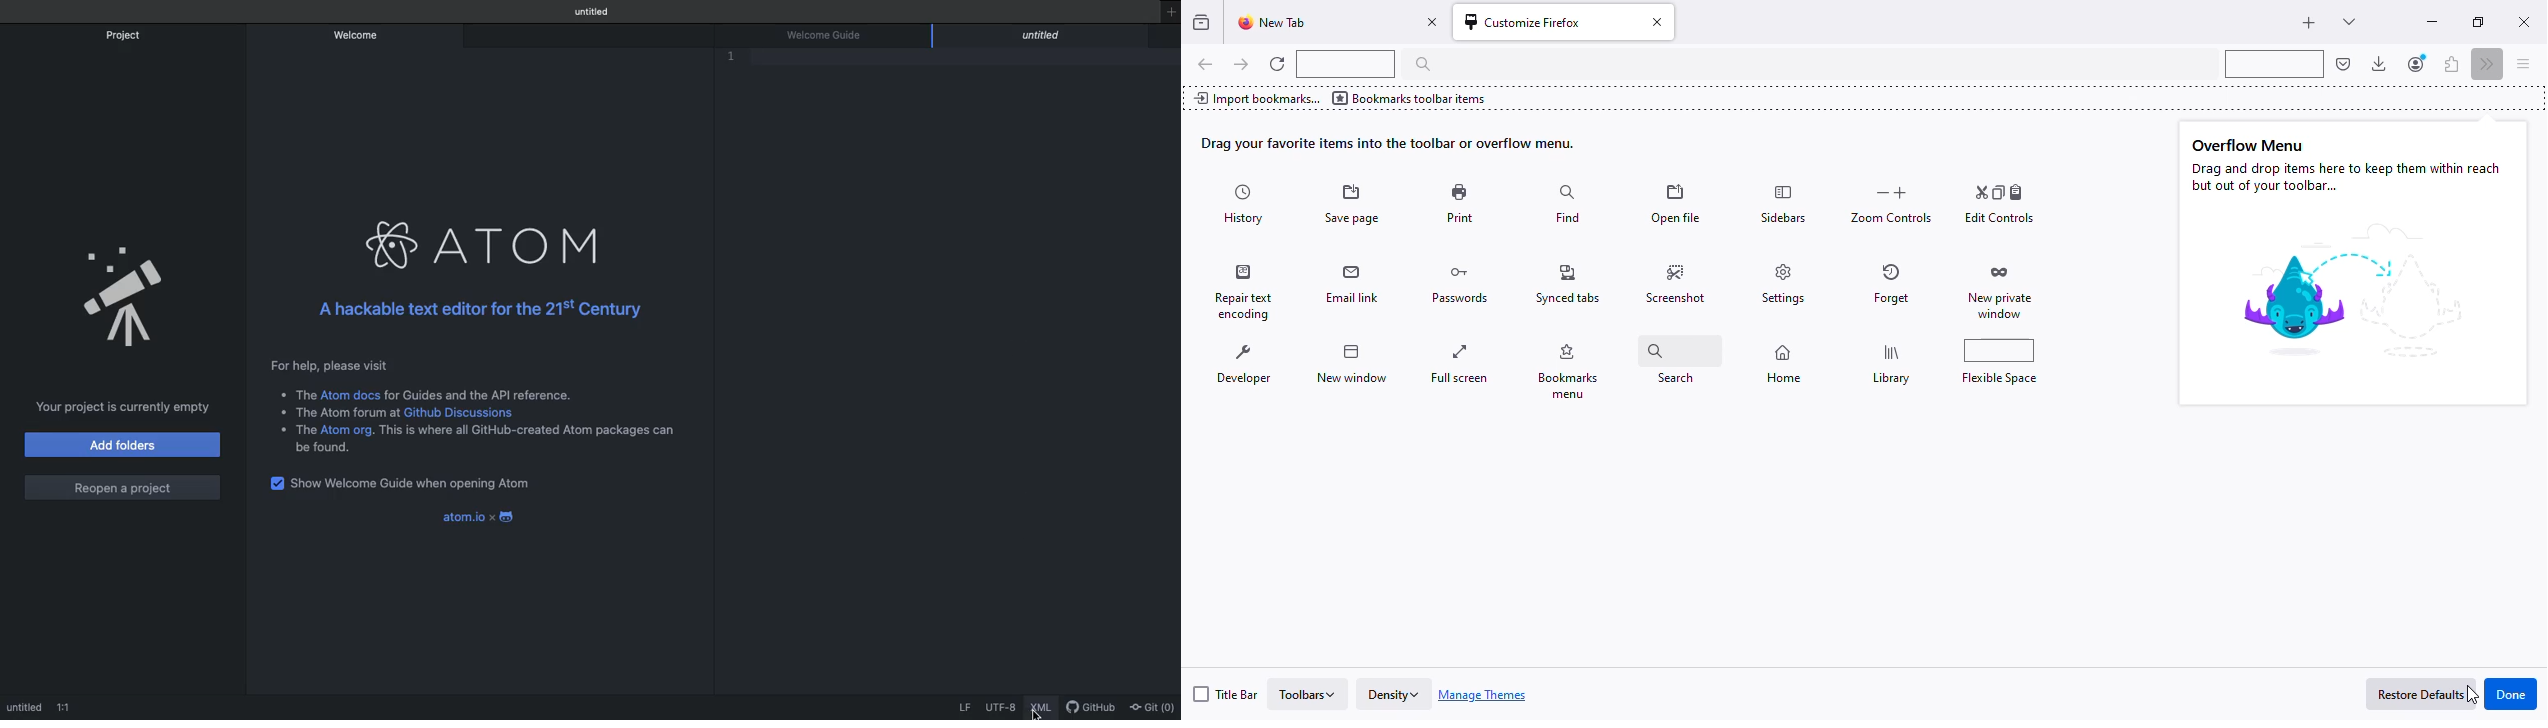  Describe the element at coordinates (1675, 283) in the screenshot. I see `screenshot` at that location.